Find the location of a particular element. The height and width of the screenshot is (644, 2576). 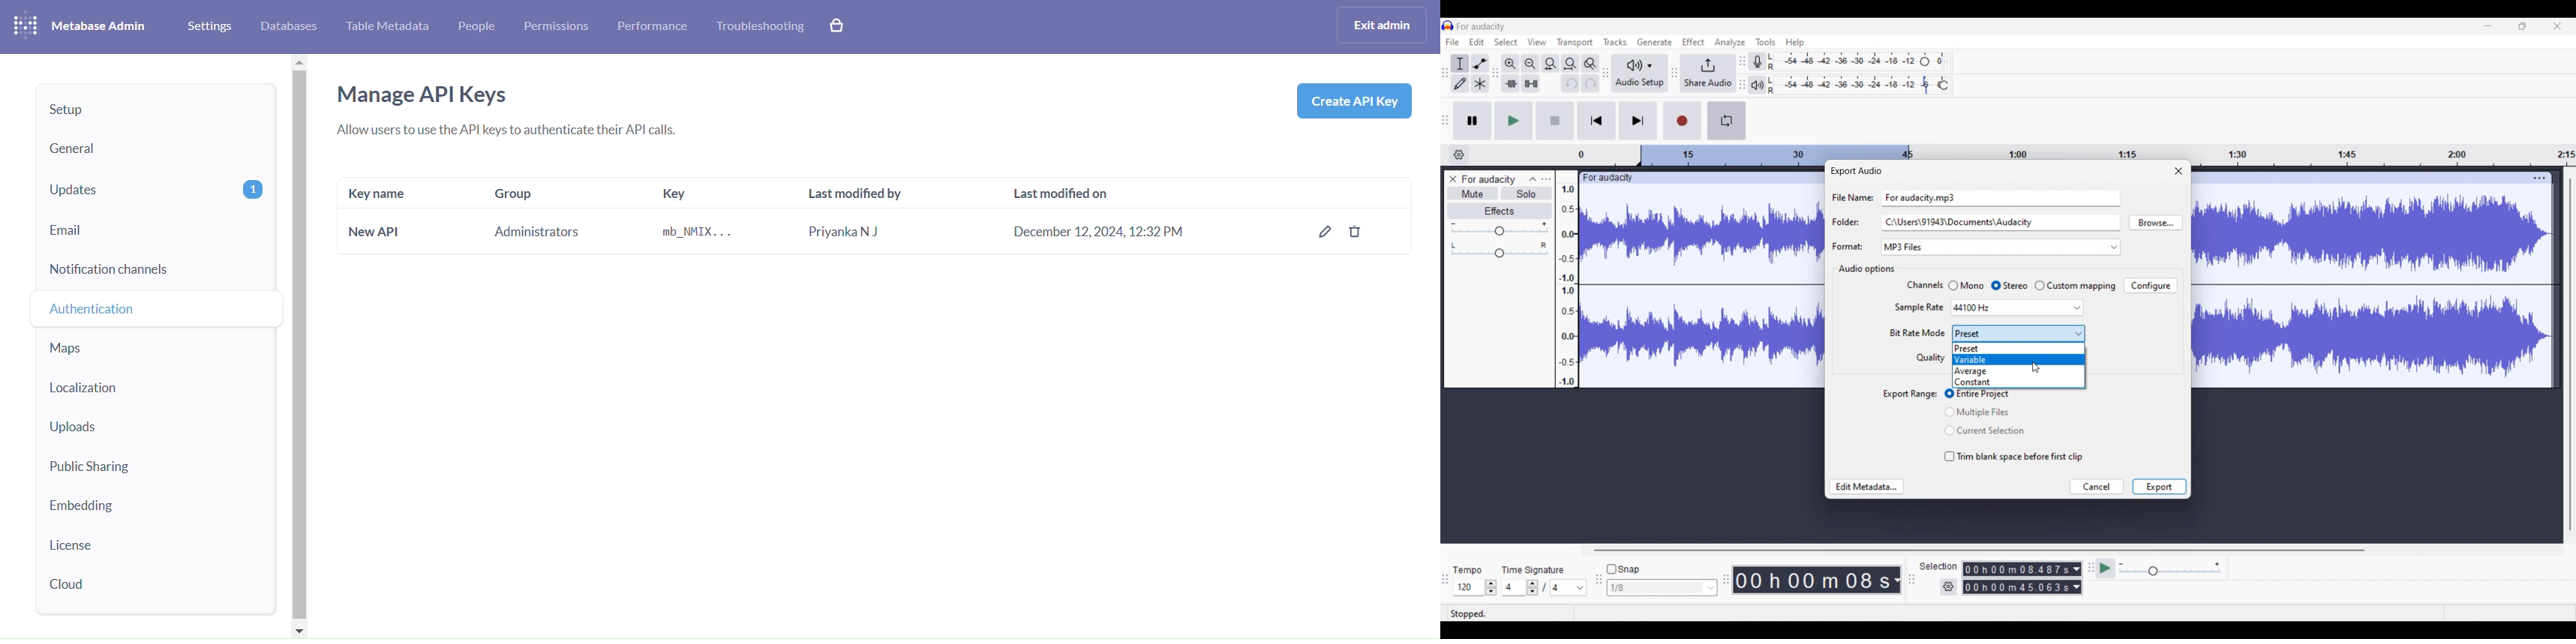

Format options to choose from is located at coordinates (2024, 247).